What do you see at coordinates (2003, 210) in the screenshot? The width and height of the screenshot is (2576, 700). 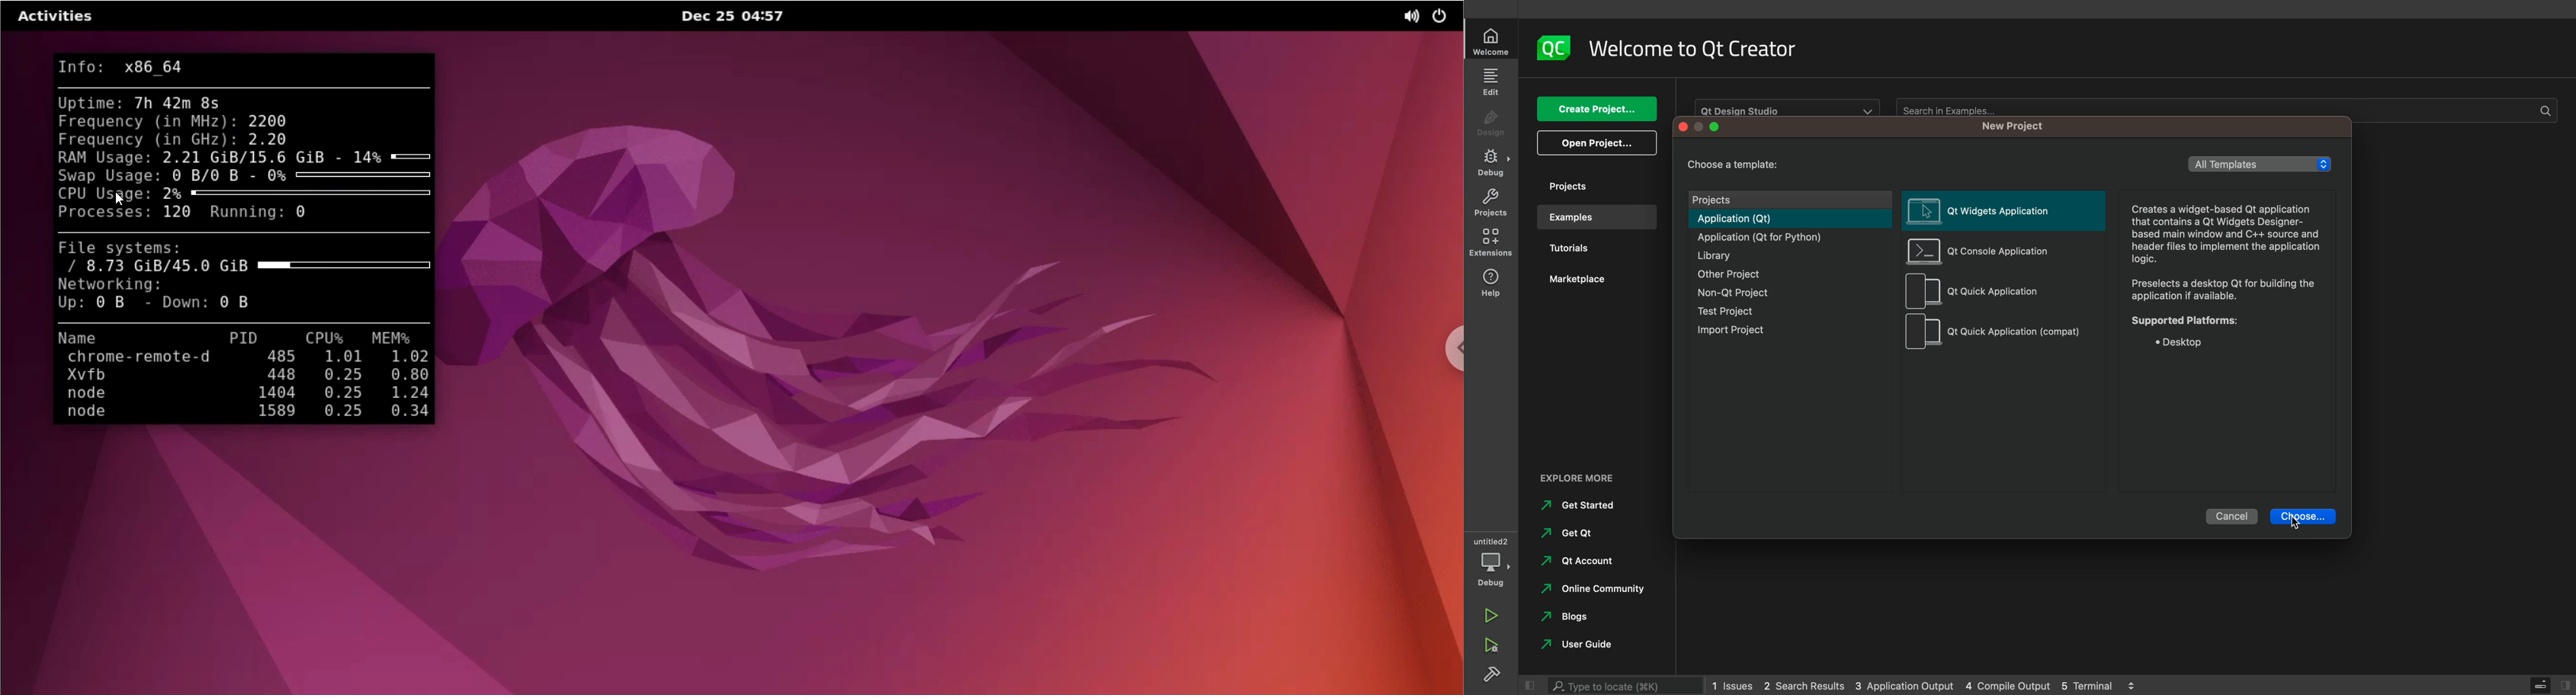 I see `qt widgets application` at bounding box center [2003, 210].